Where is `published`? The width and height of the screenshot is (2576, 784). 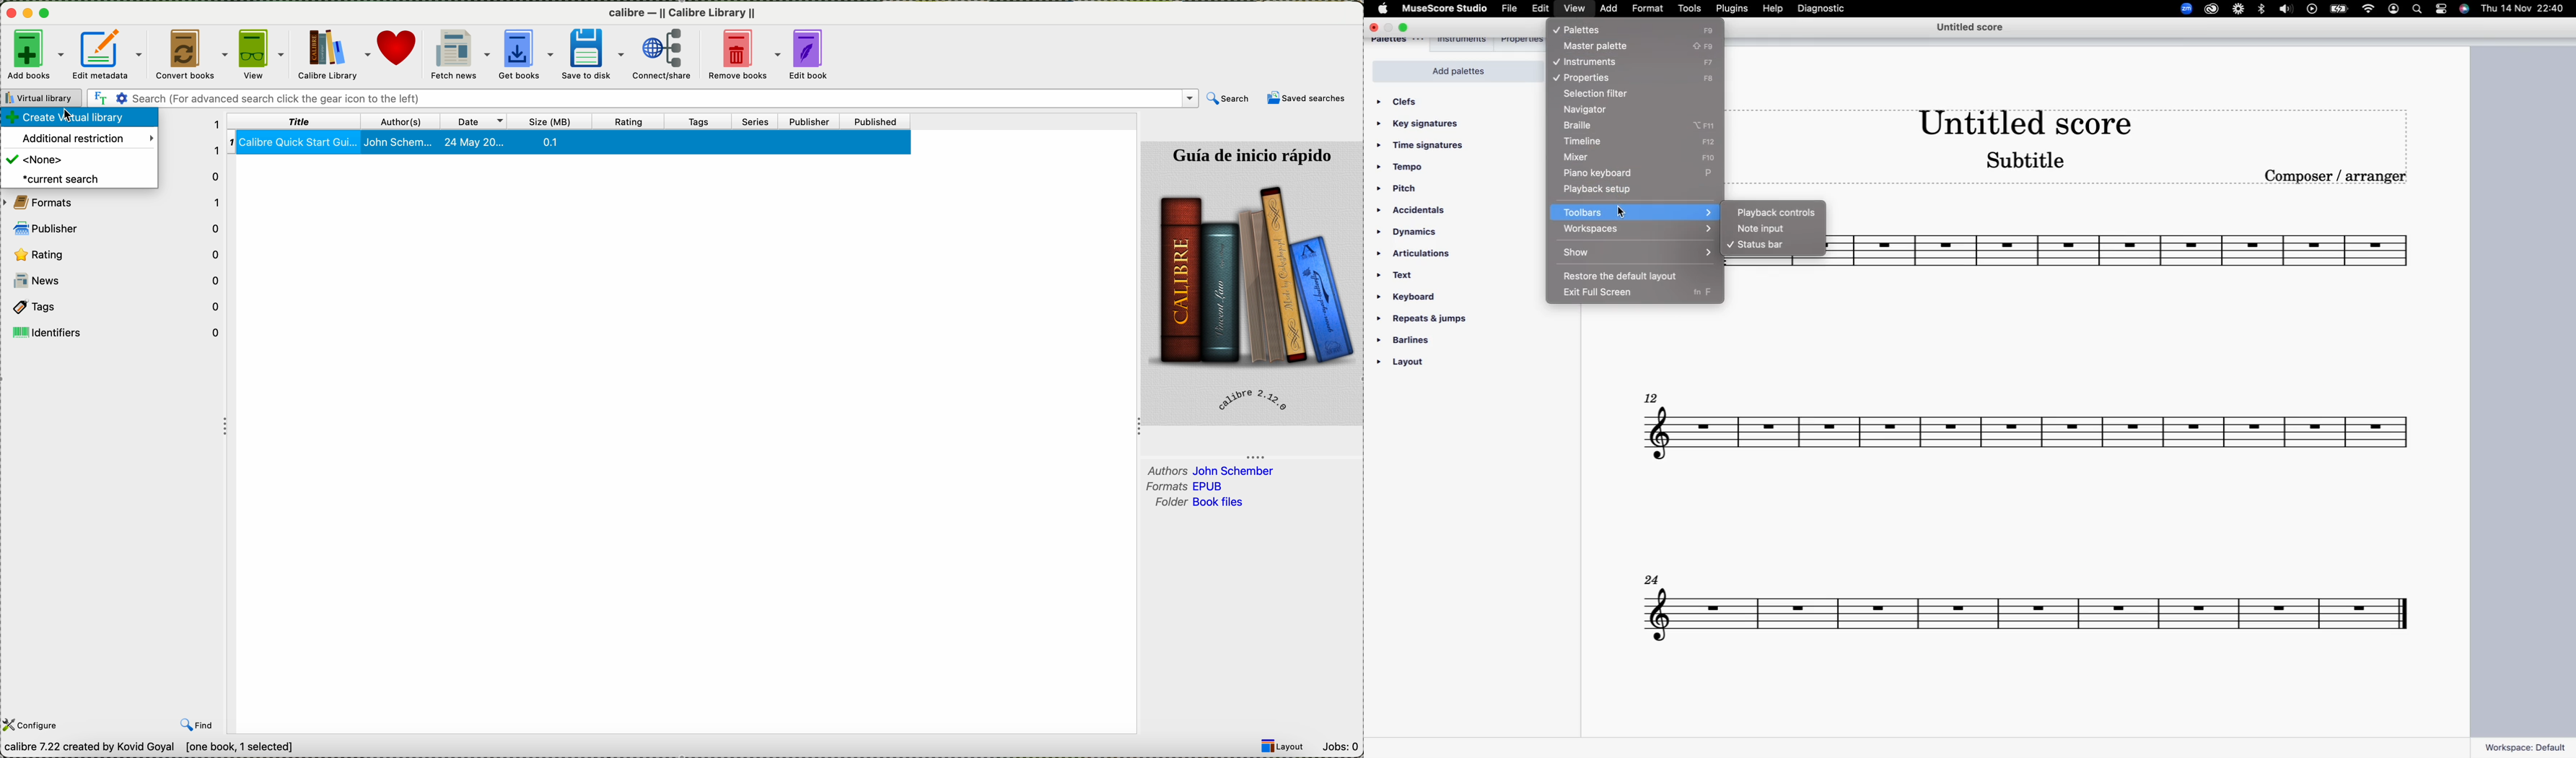 published is located at coordinates (878, 122).